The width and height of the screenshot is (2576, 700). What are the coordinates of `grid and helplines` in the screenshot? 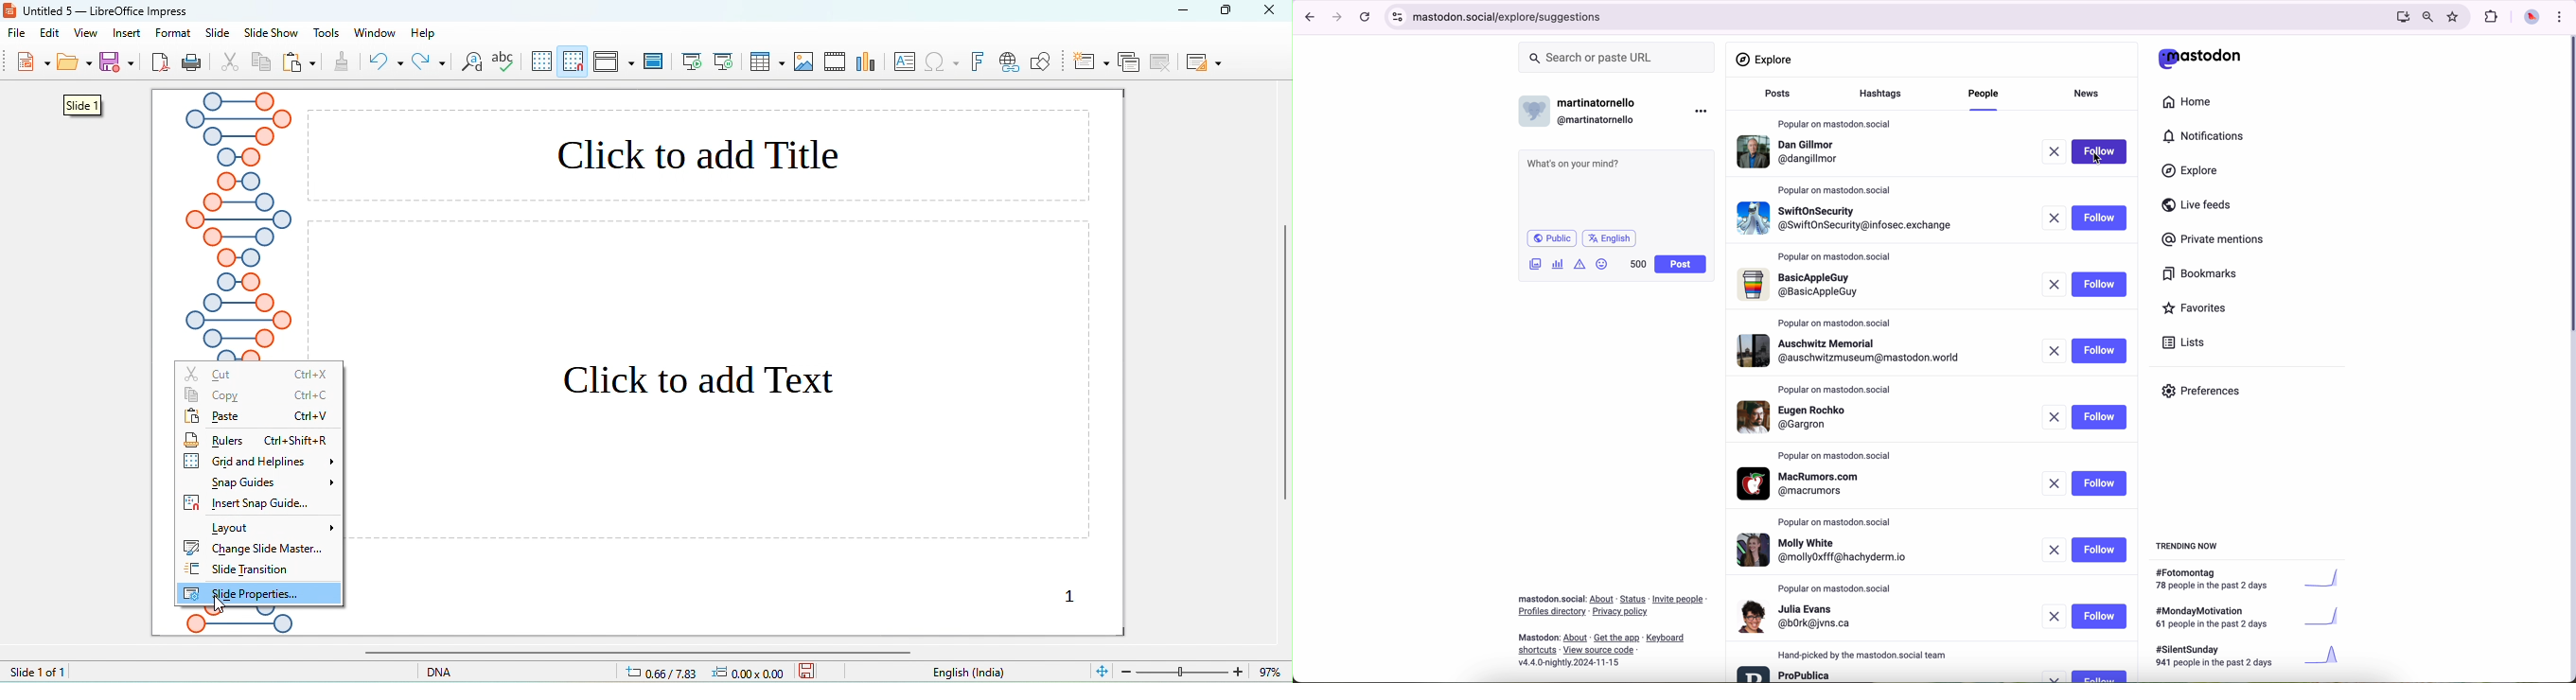 It's located at (261, 462).